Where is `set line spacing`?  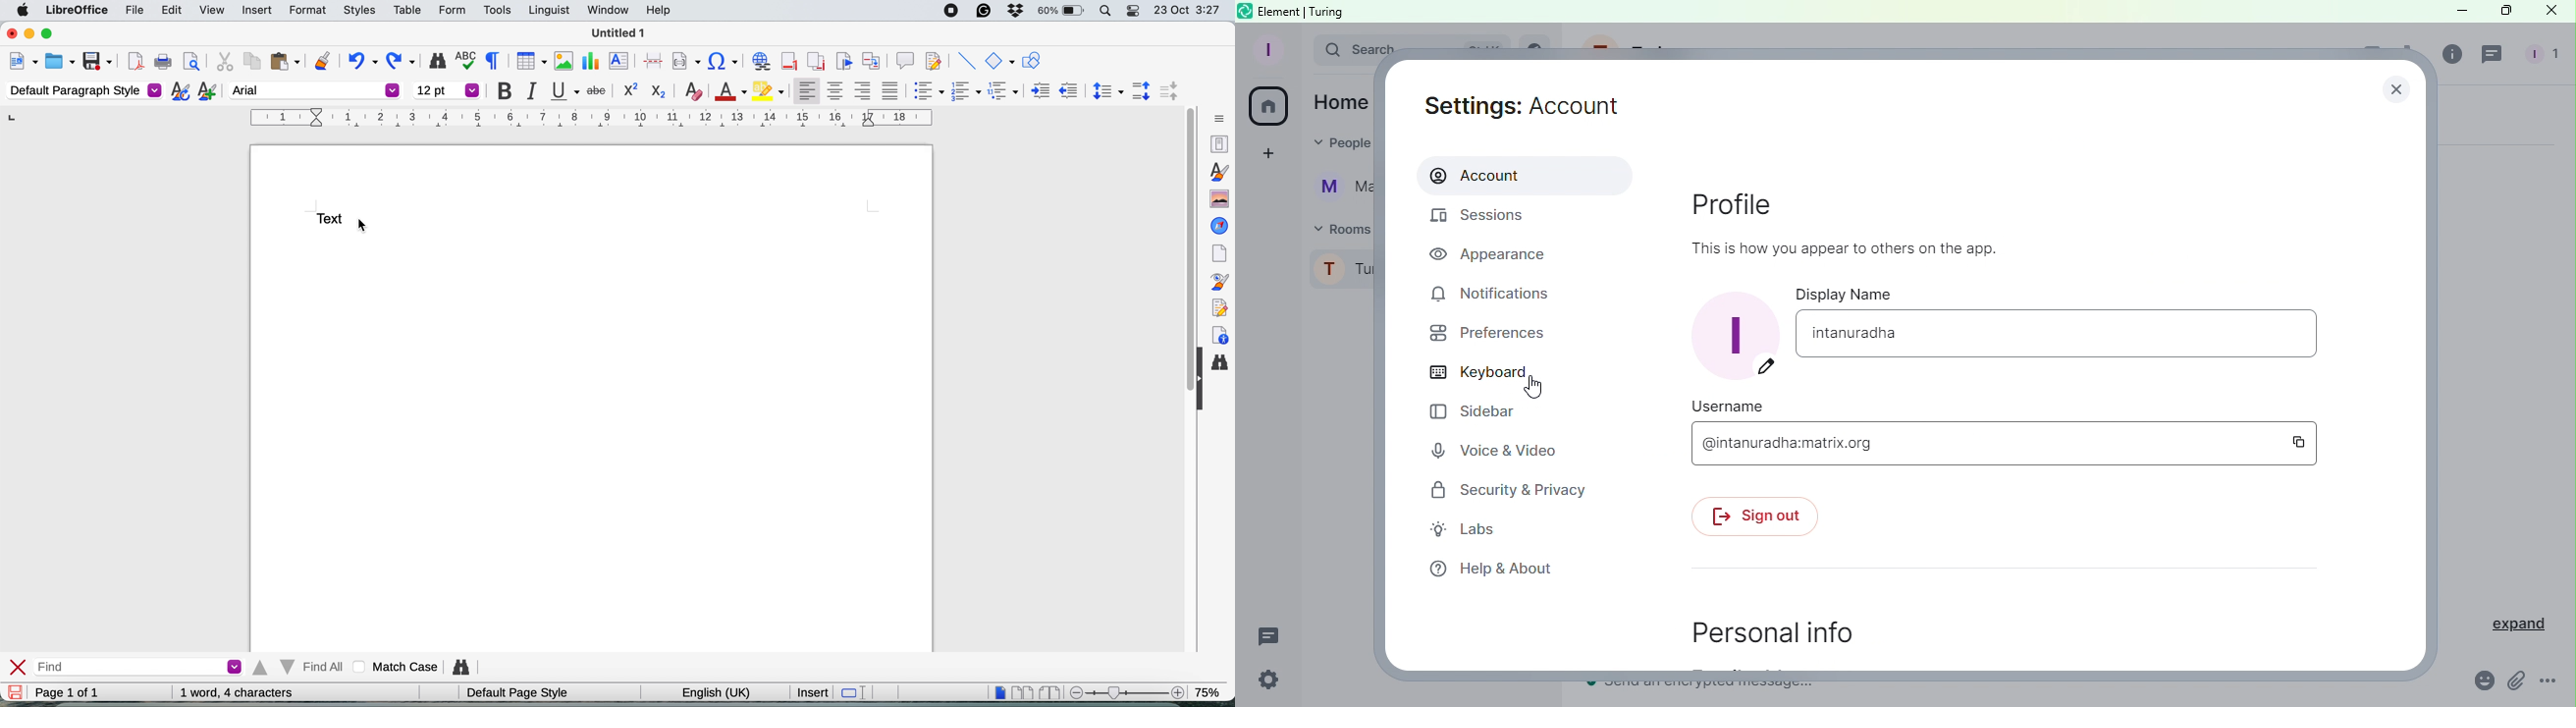
set line spacing is located at coordinates (1107, 91).